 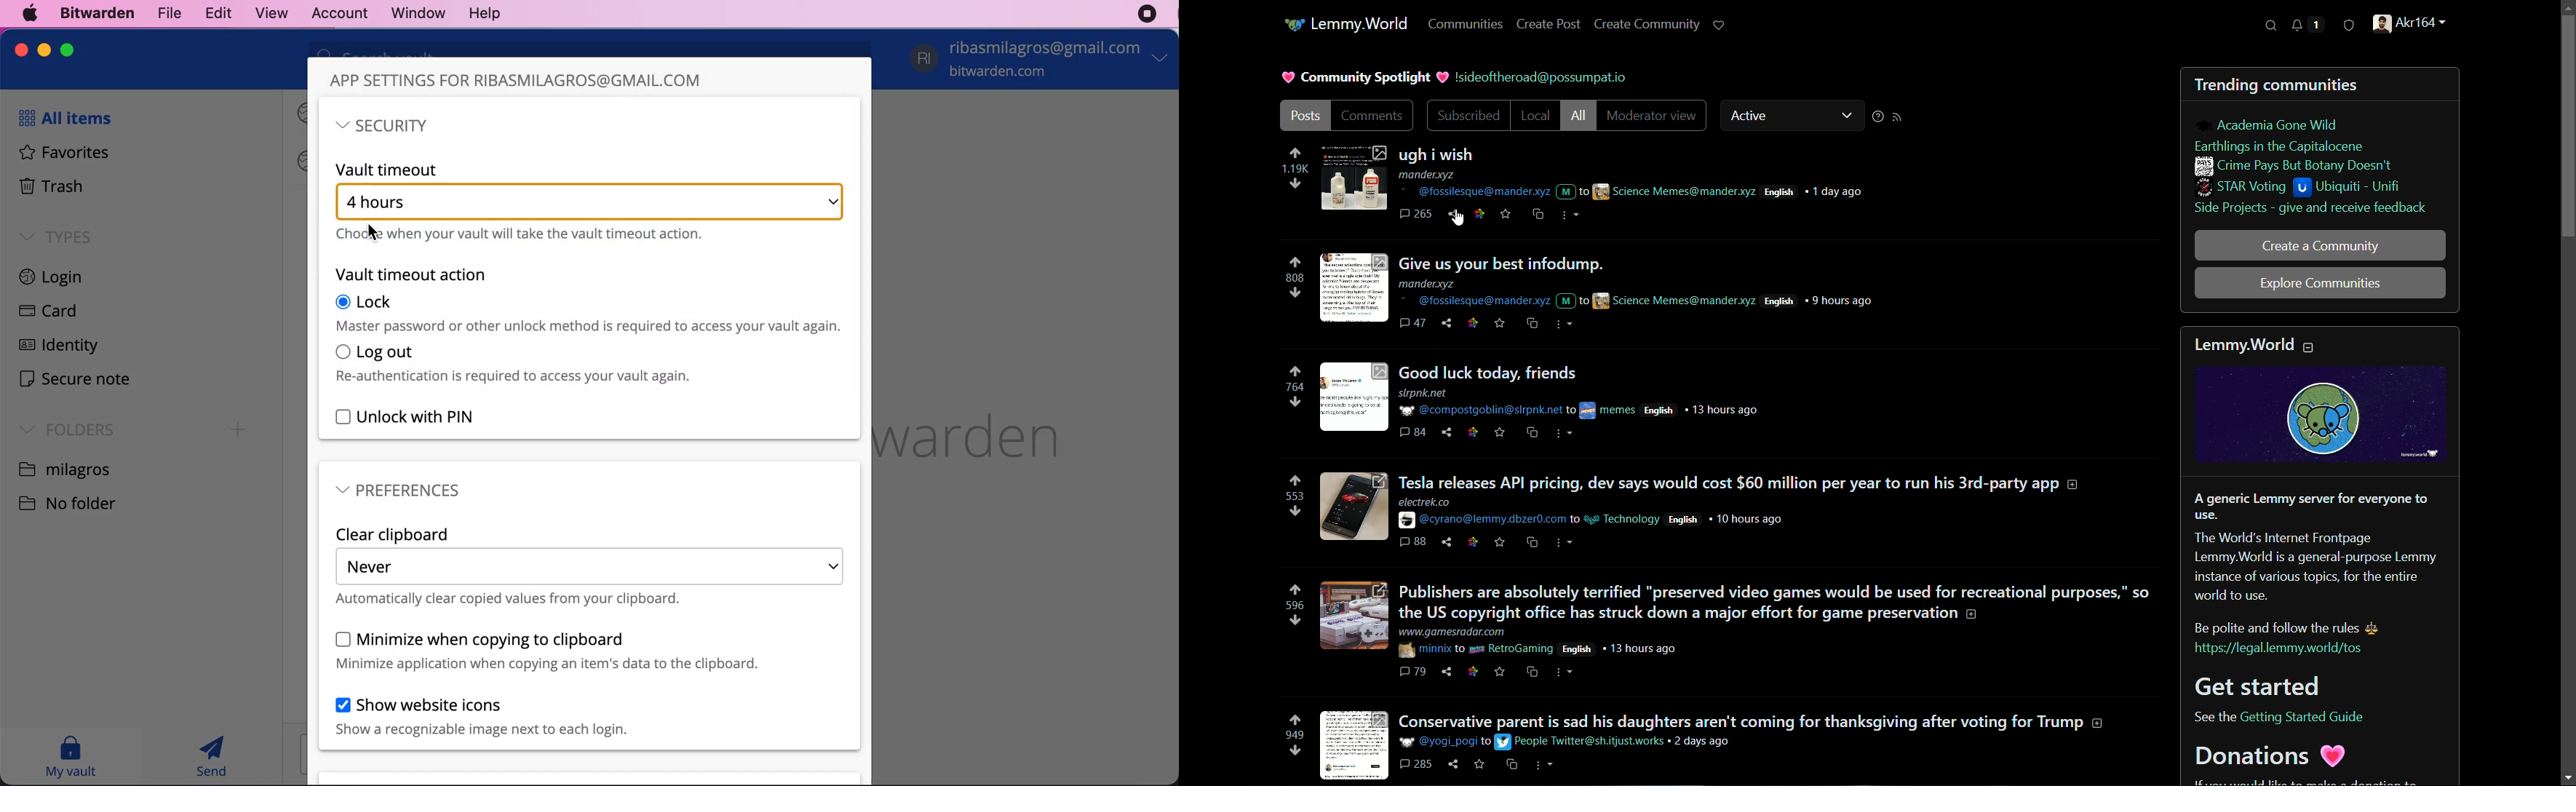 What do you see at coordinates (1564, 672) in the screenshot?
I see `more actions` at bounding box center [1564, 672].